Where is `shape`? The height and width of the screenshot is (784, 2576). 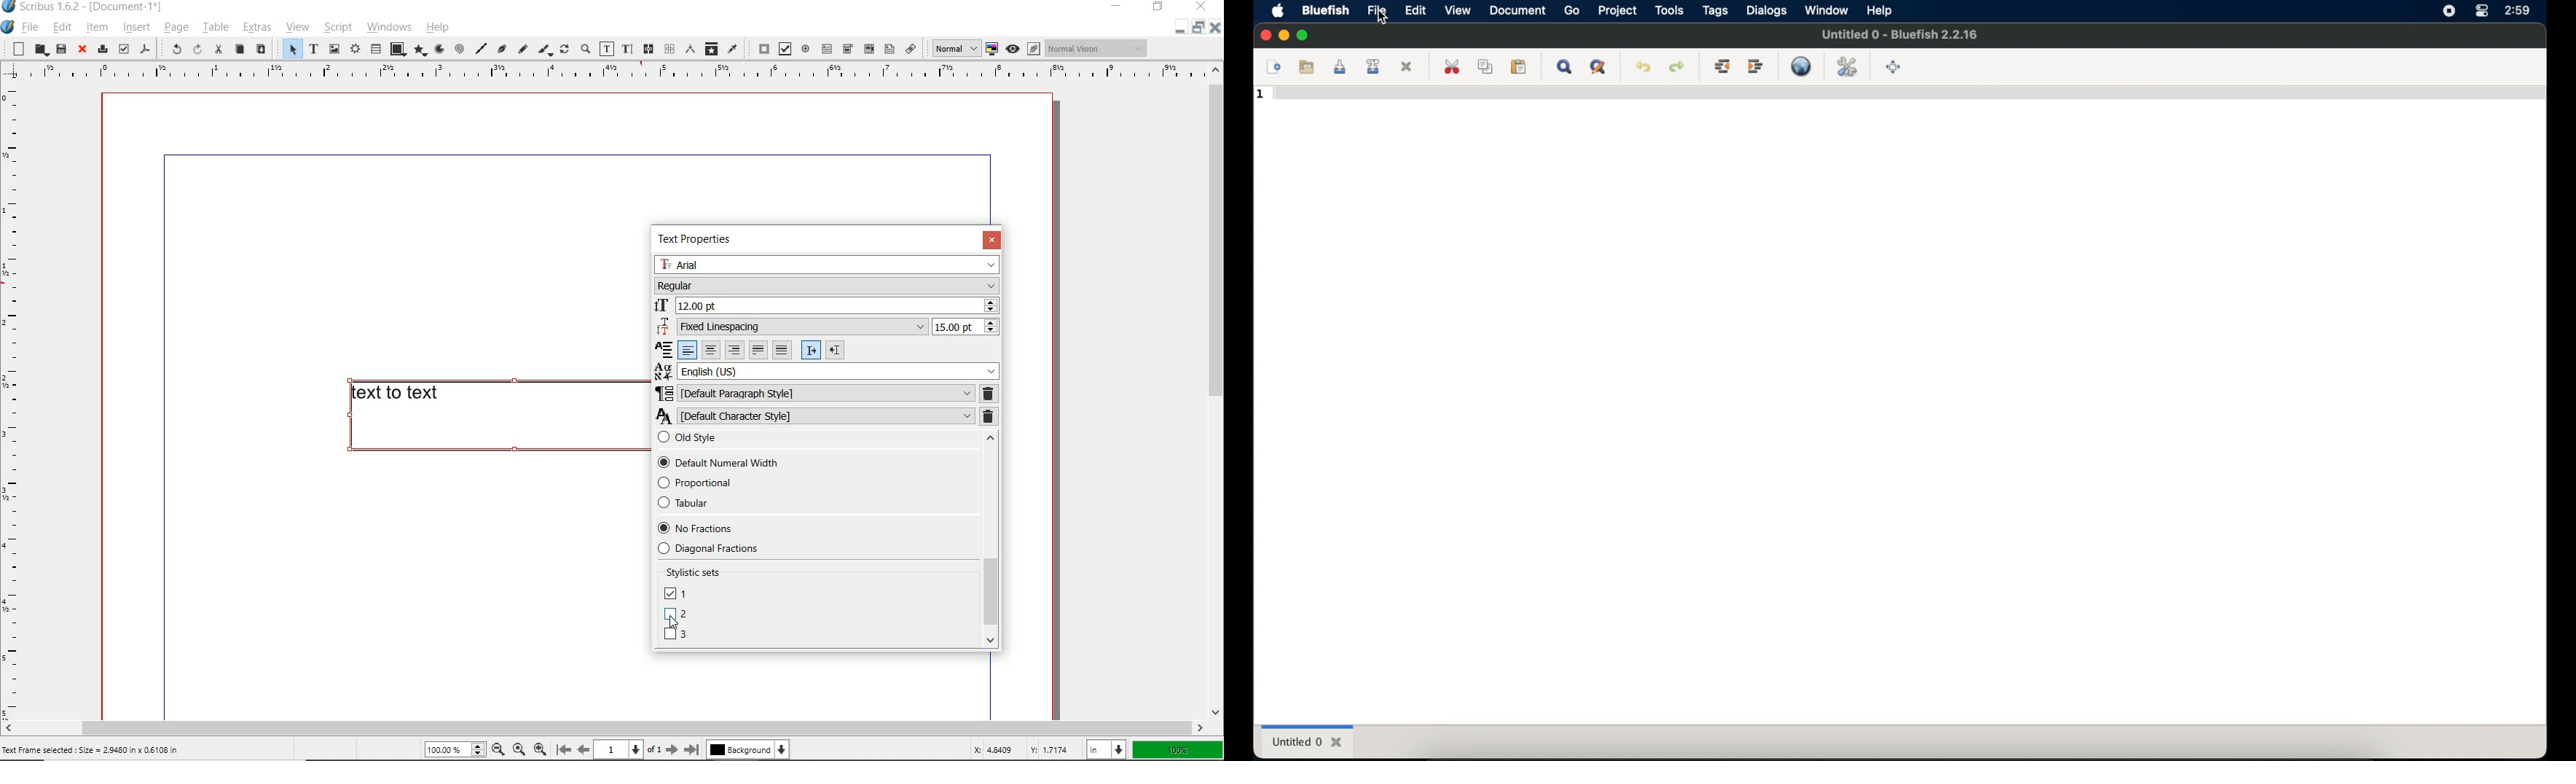
shape is located at coordinates (397, 50).